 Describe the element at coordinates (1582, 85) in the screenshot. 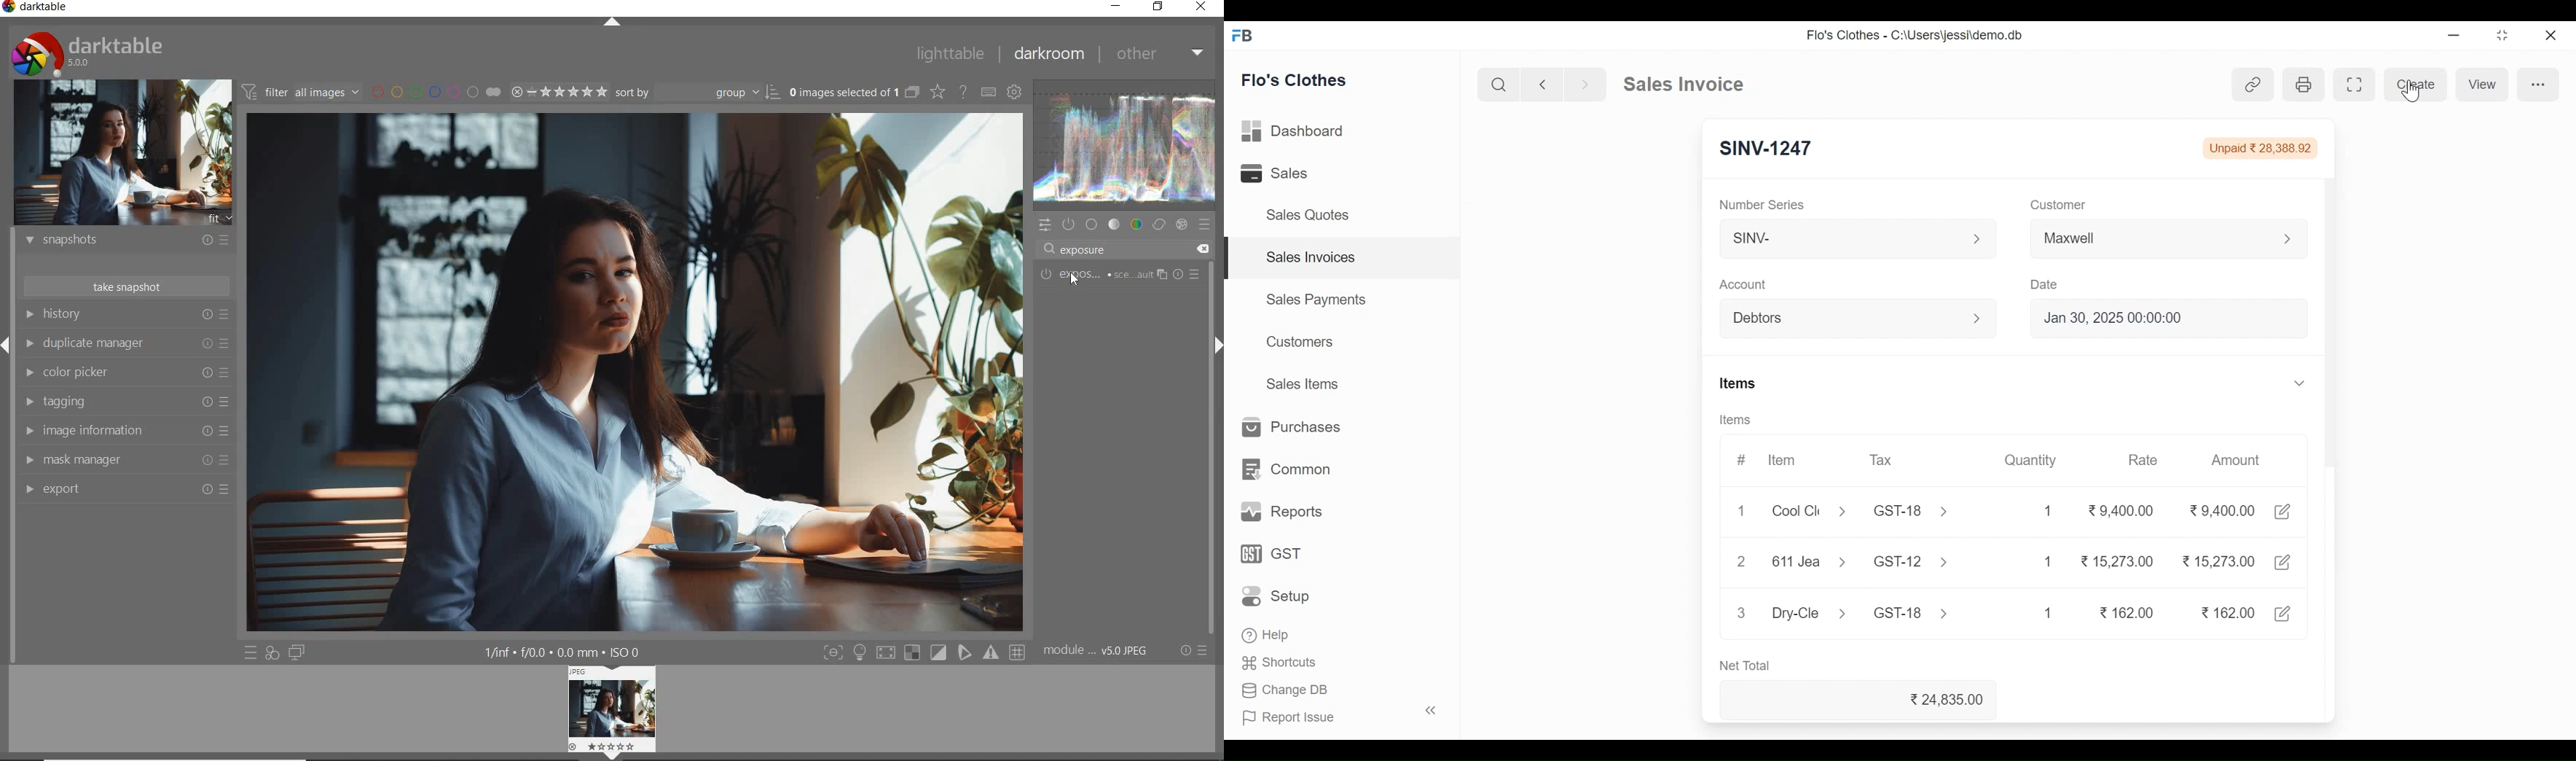

I see `Go Forward` at that location.